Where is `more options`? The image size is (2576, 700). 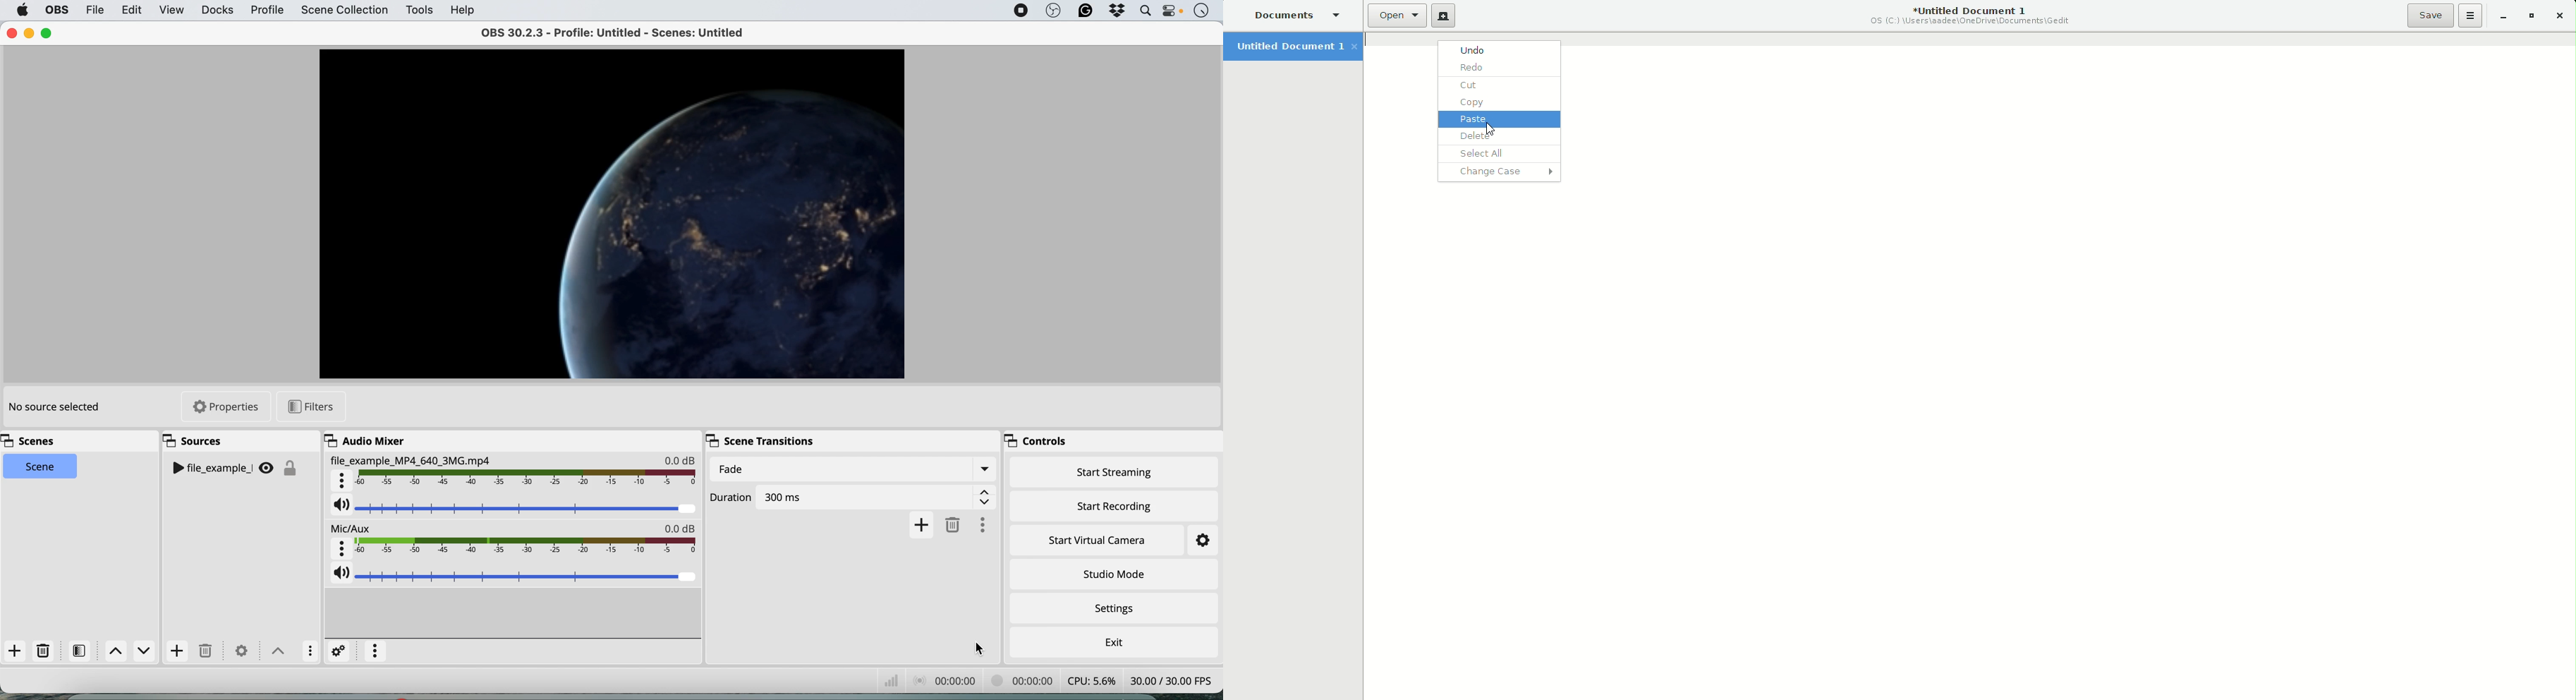
more options is located at coordinates (988, 523).